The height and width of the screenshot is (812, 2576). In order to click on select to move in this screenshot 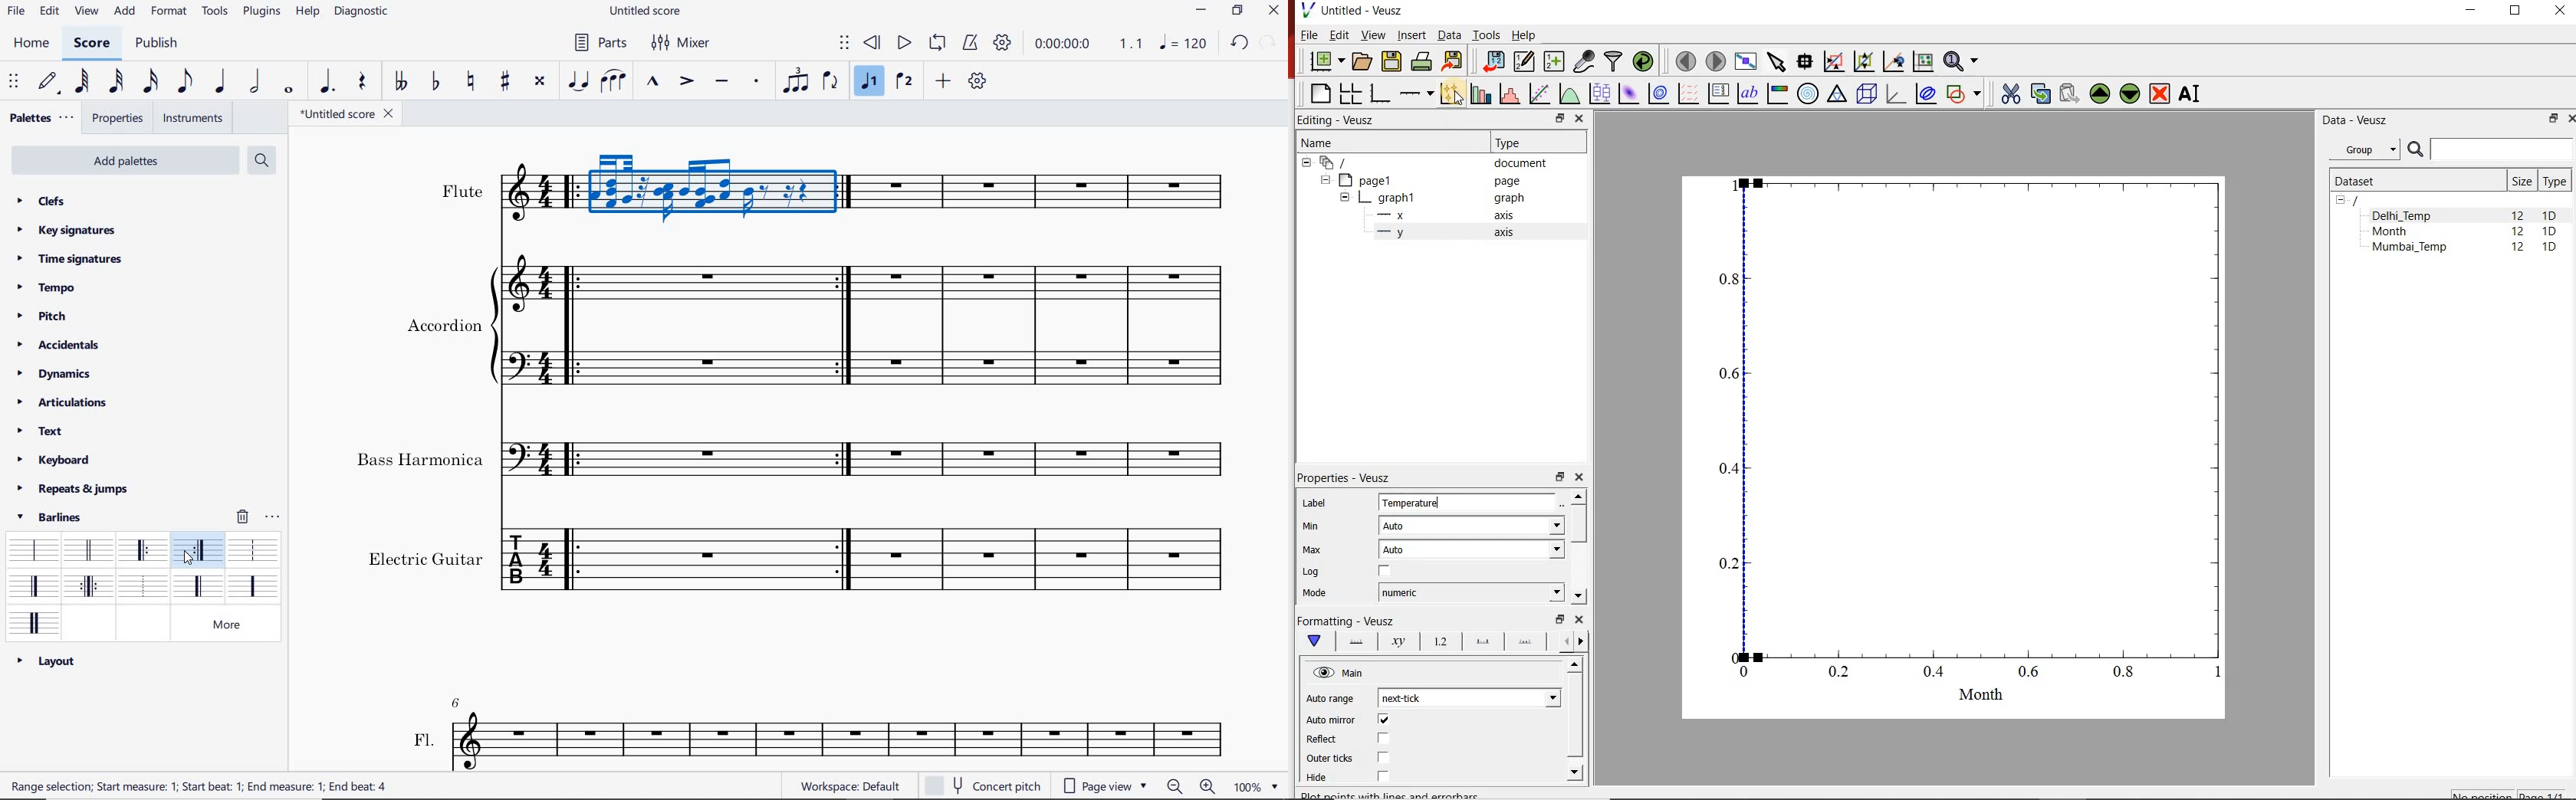, I will do `click(14, 82)`.